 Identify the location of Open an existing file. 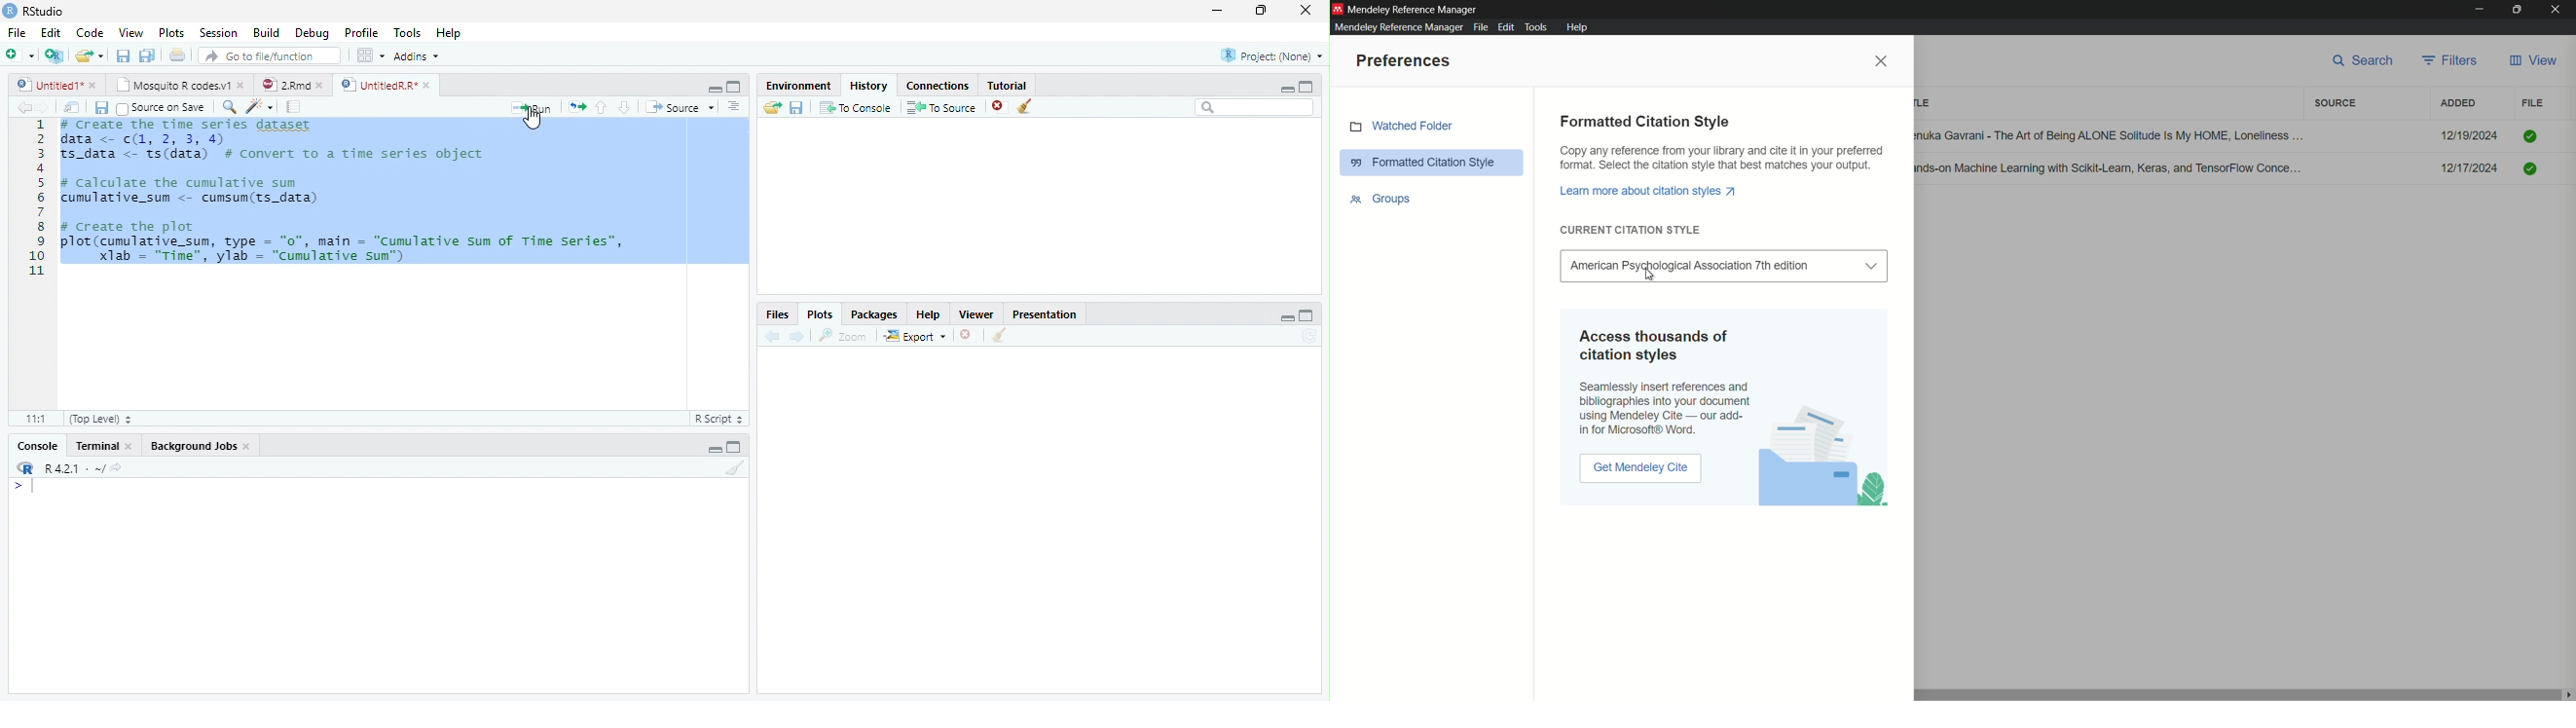
(92, 55).